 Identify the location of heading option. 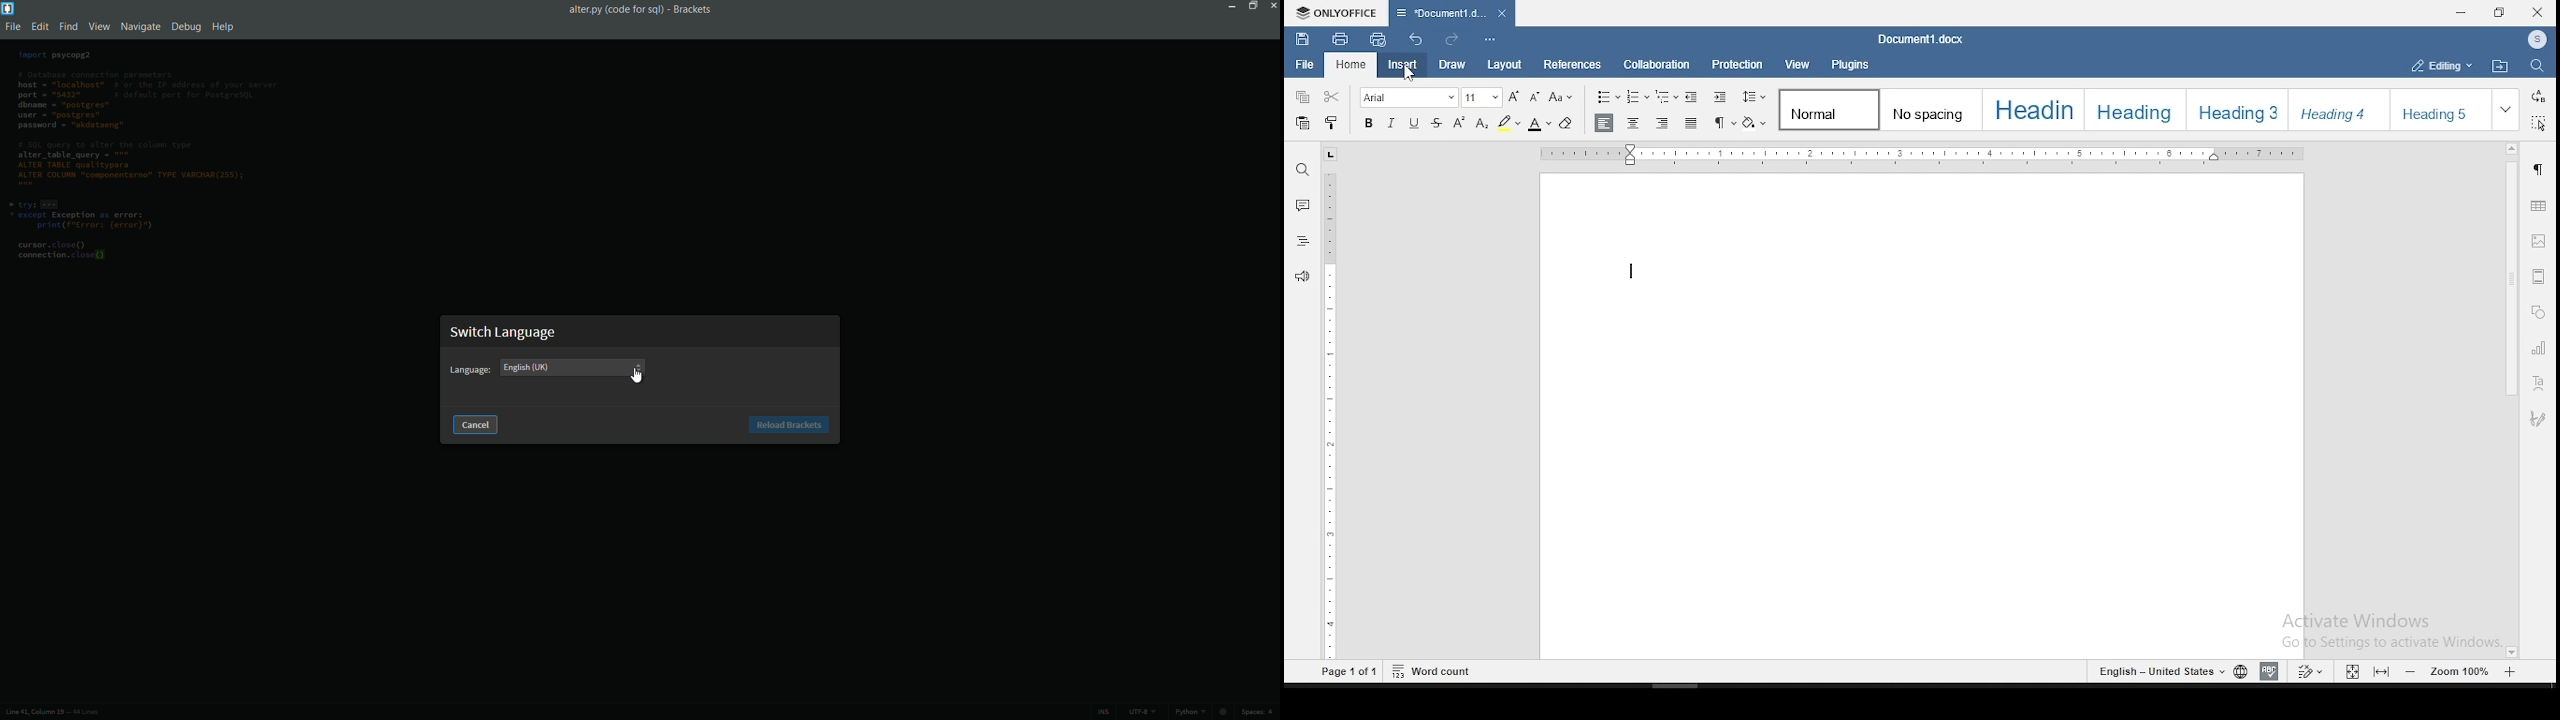
(1829, 111).